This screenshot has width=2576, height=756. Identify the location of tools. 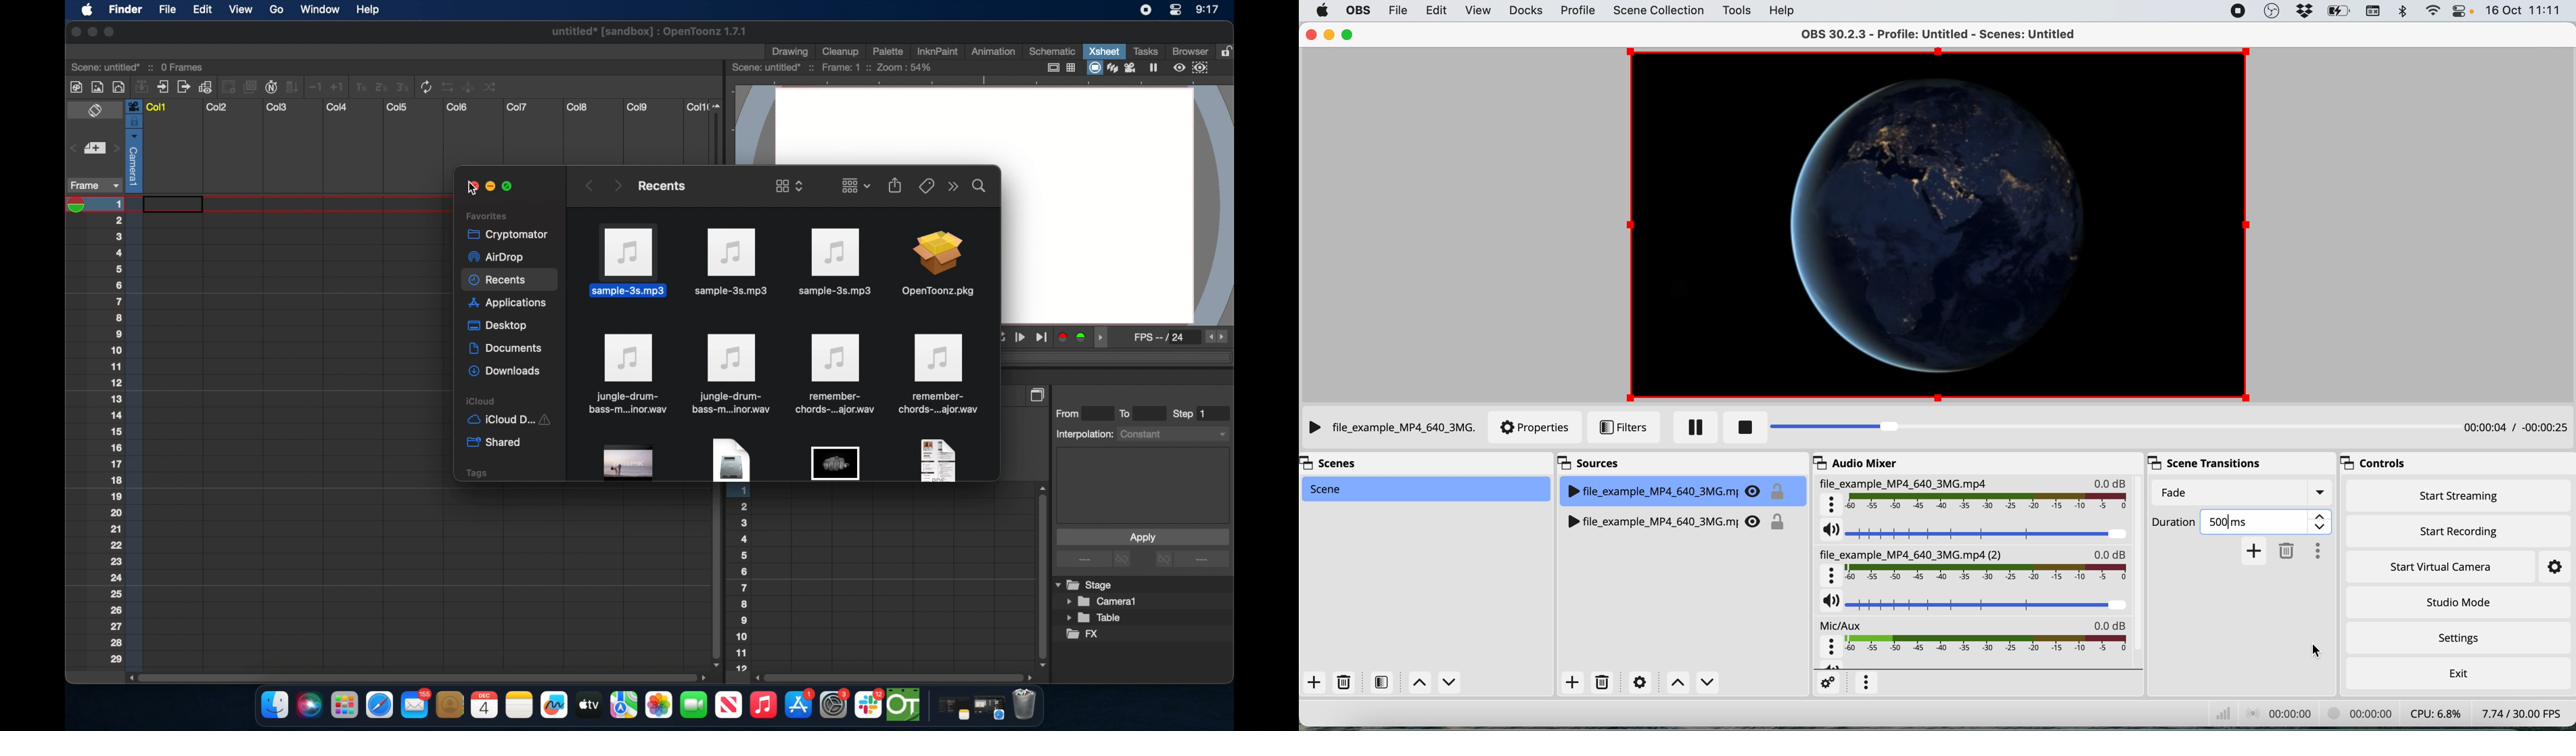
(1736, 11).